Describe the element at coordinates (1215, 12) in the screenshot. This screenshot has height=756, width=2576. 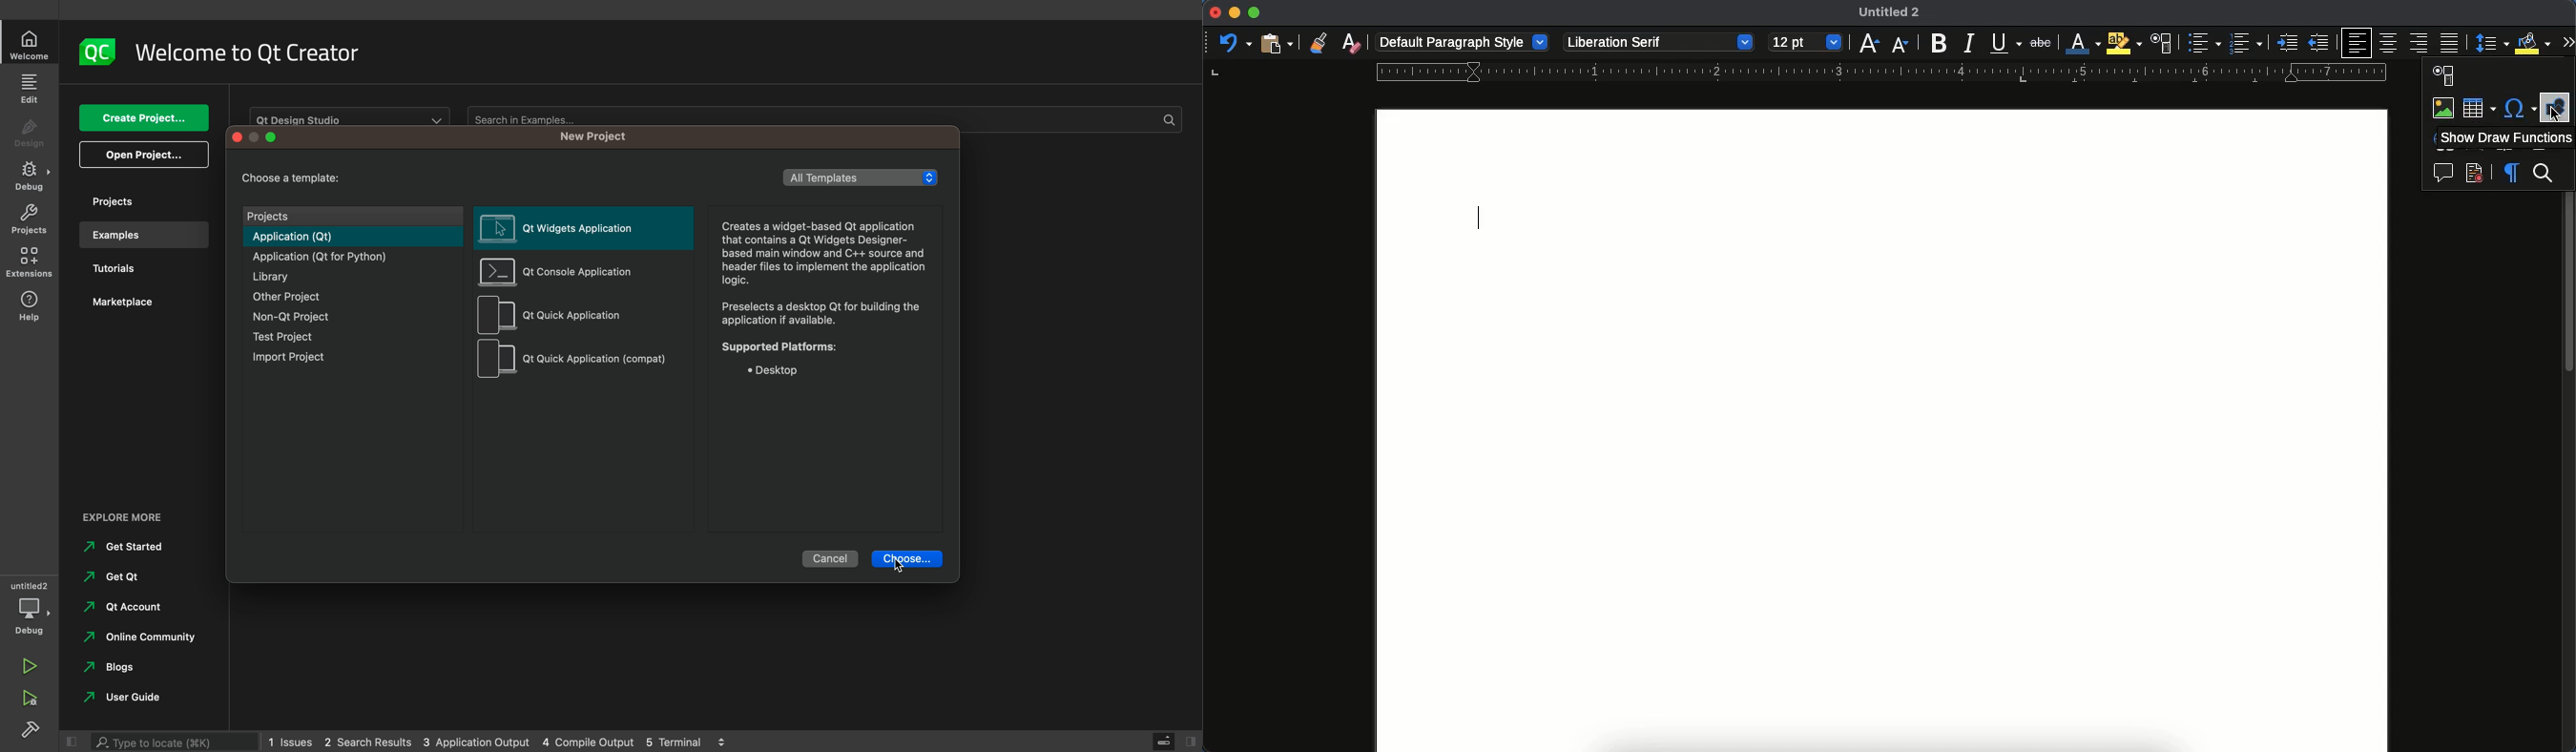
I see `close` at that location.